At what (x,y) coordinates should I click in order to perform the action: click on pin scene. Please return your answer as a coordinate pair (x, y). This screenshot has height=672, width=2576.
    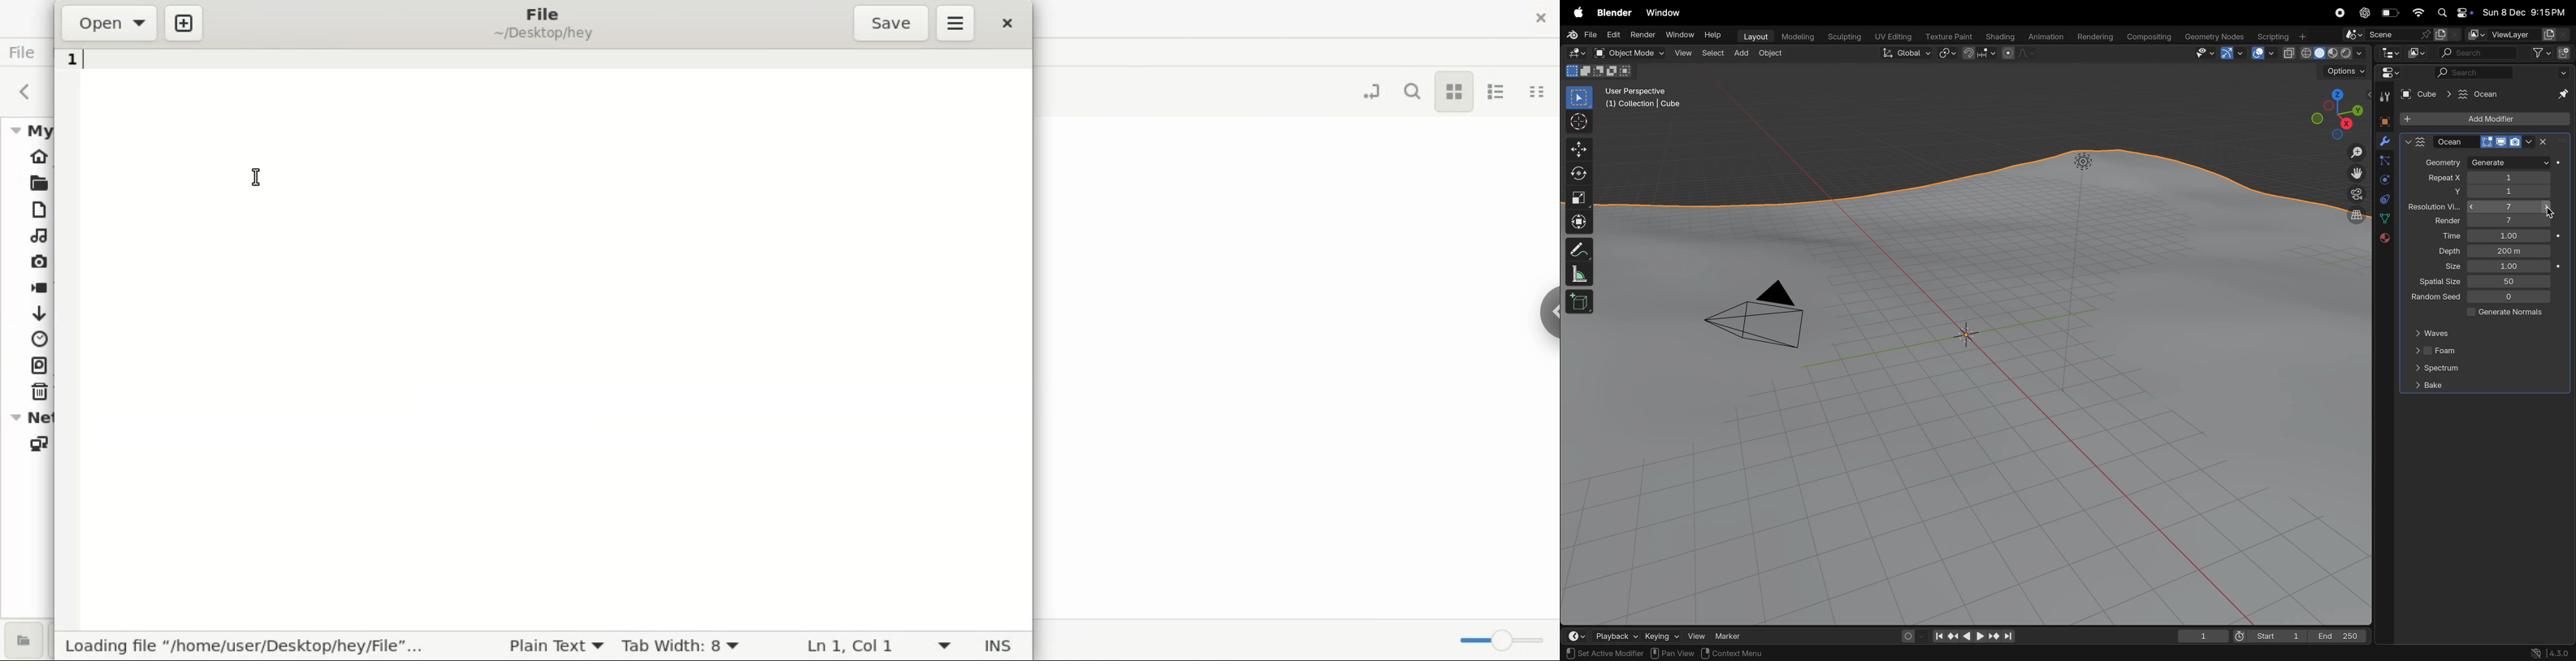
    Looking at the image, I should click on (2386, 35).